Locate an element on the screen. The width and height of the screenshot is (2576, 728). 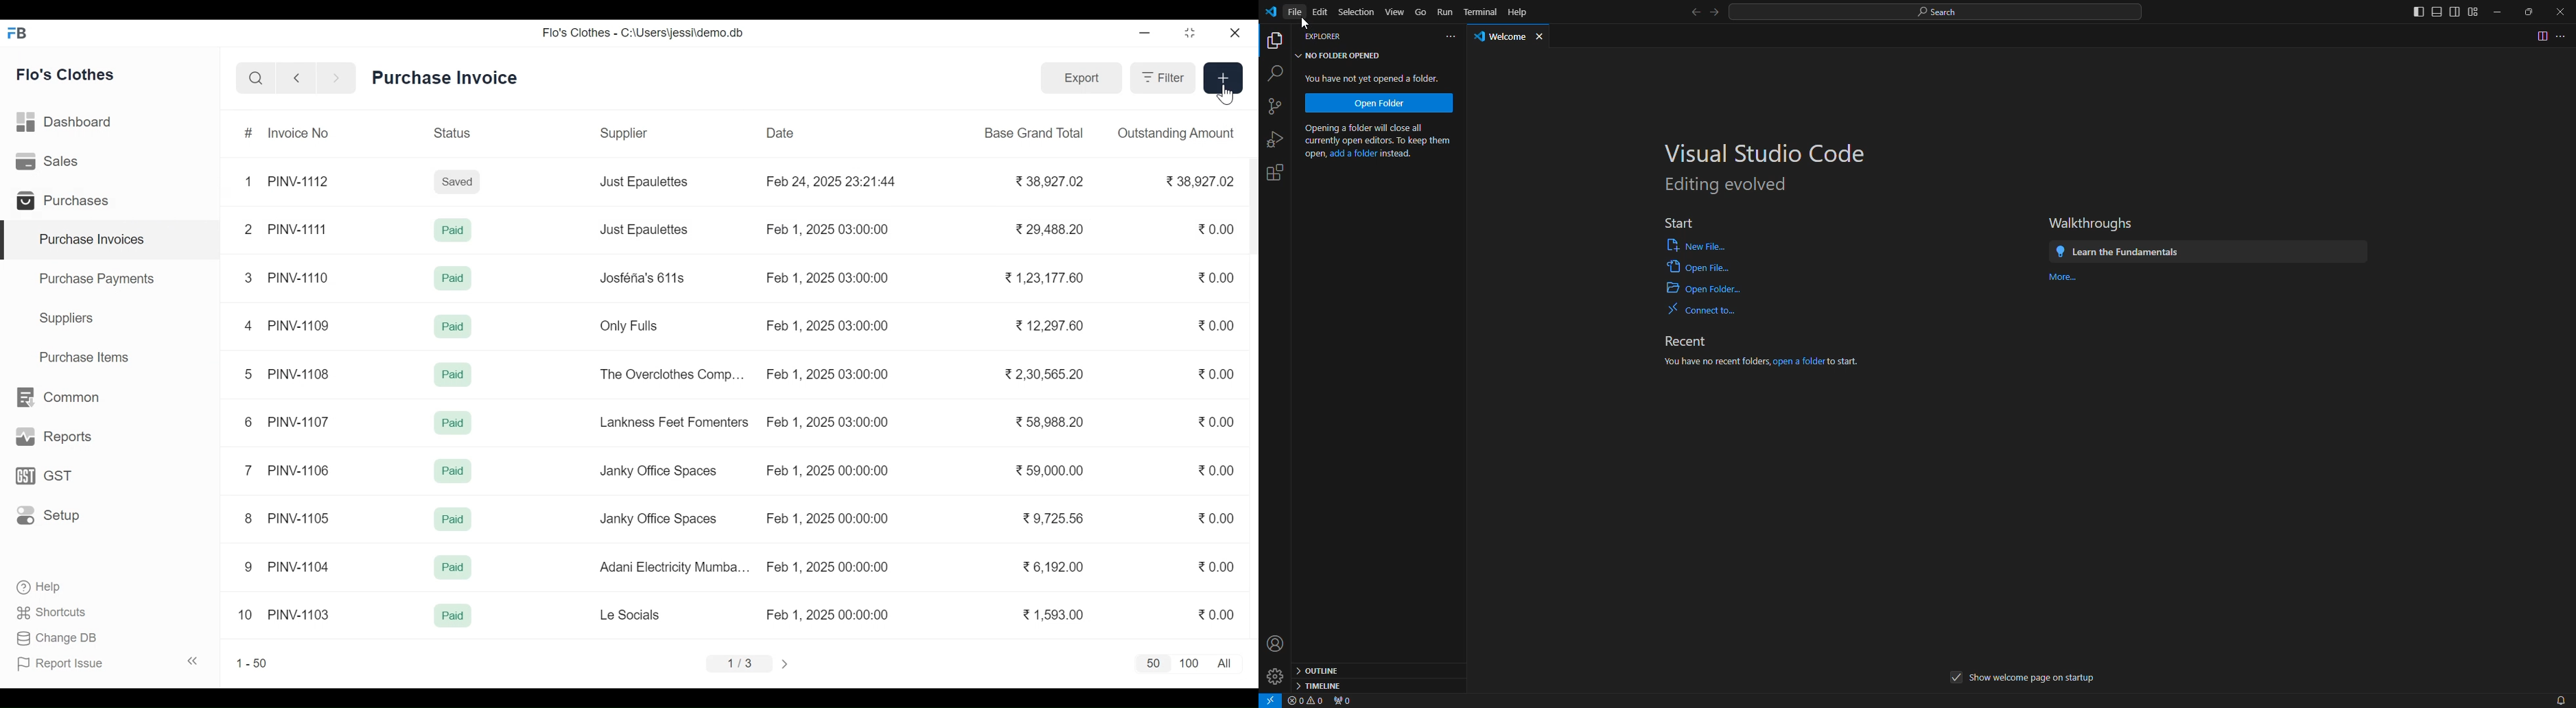
to start is located at coordinates (1843, 362).